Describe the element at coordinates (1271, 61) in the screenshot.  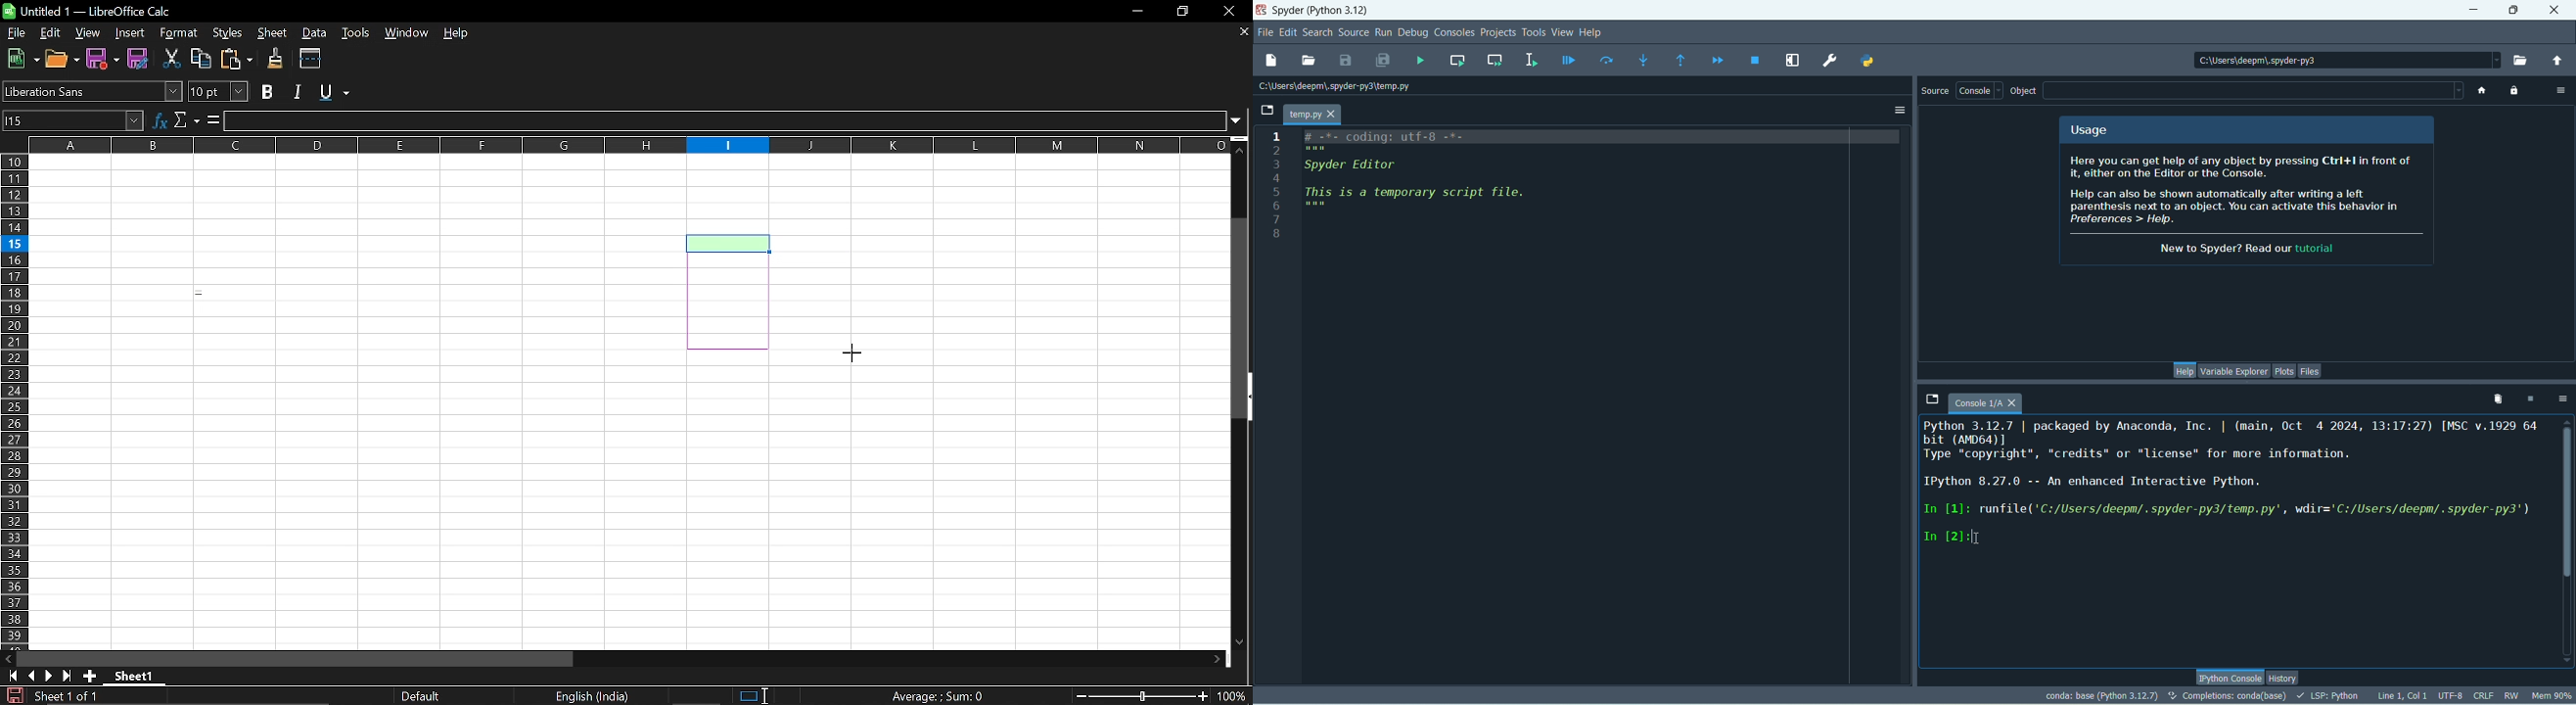
I see `new` at that location.